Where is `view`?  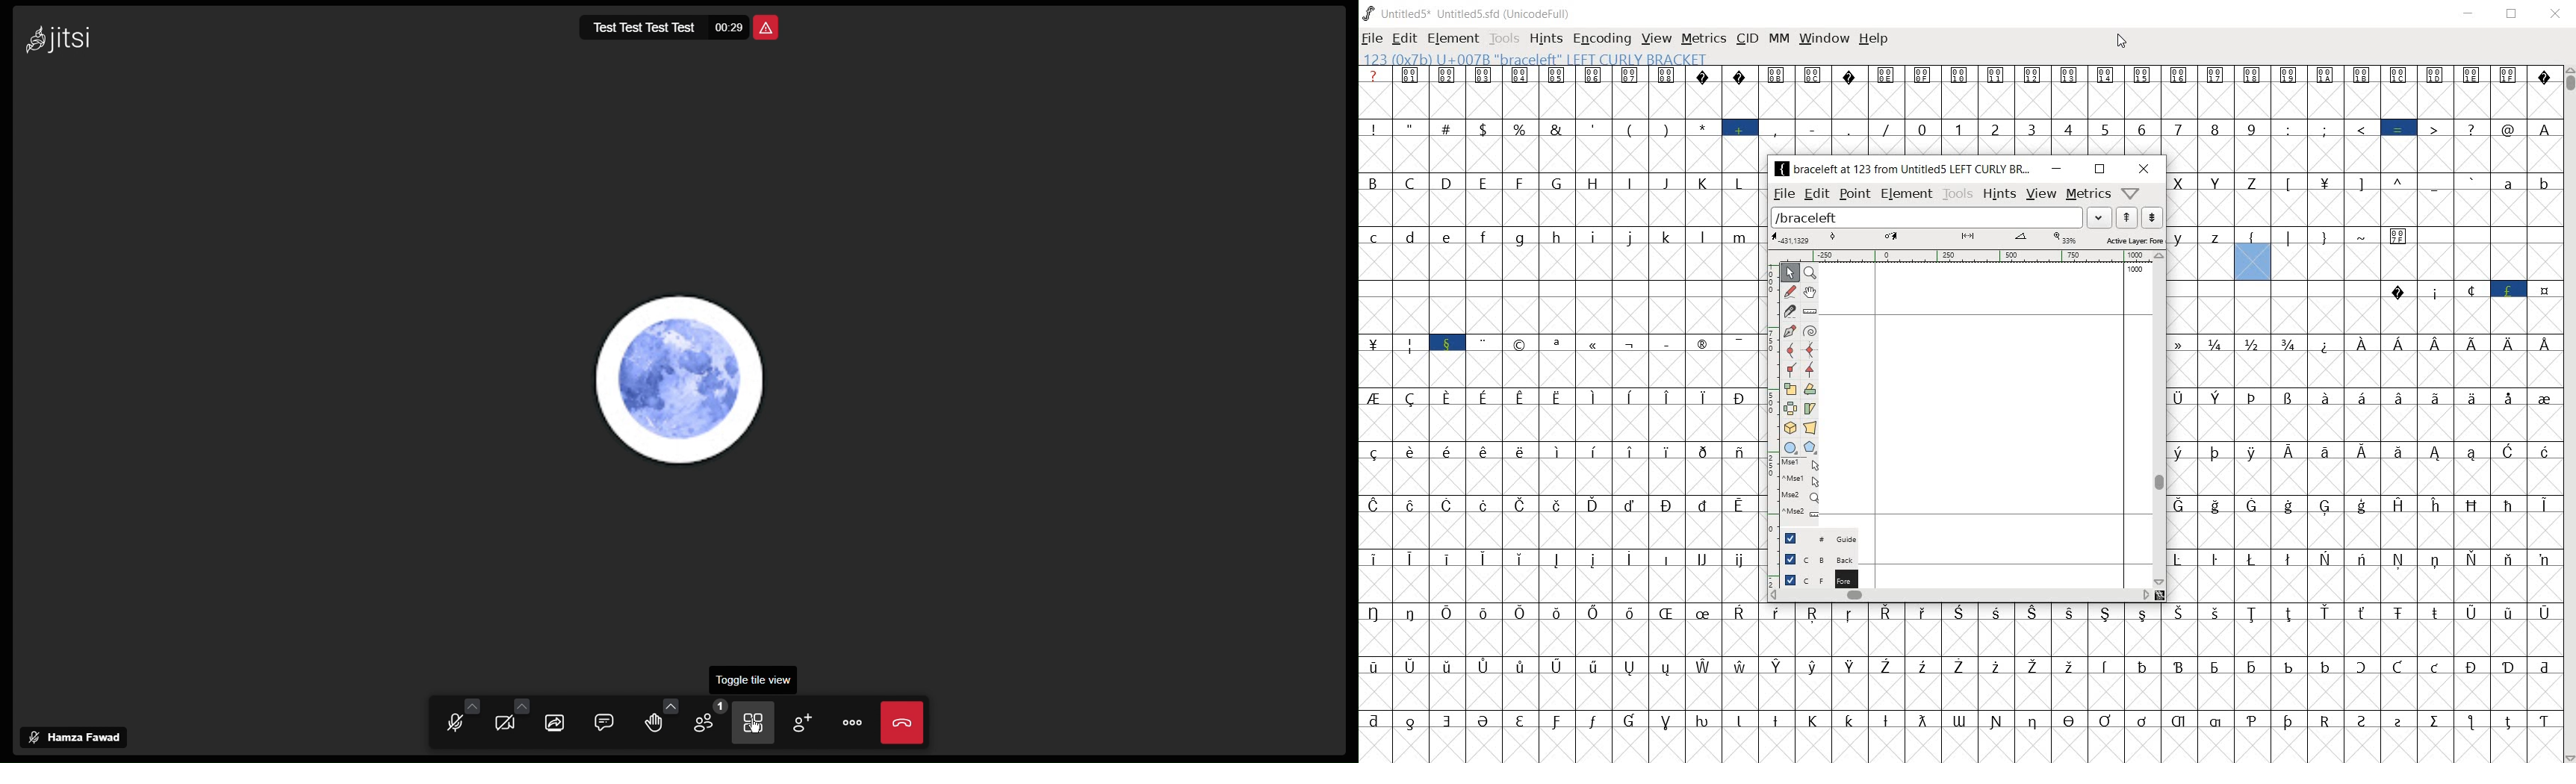 view is located at coordinates (2040, 195).